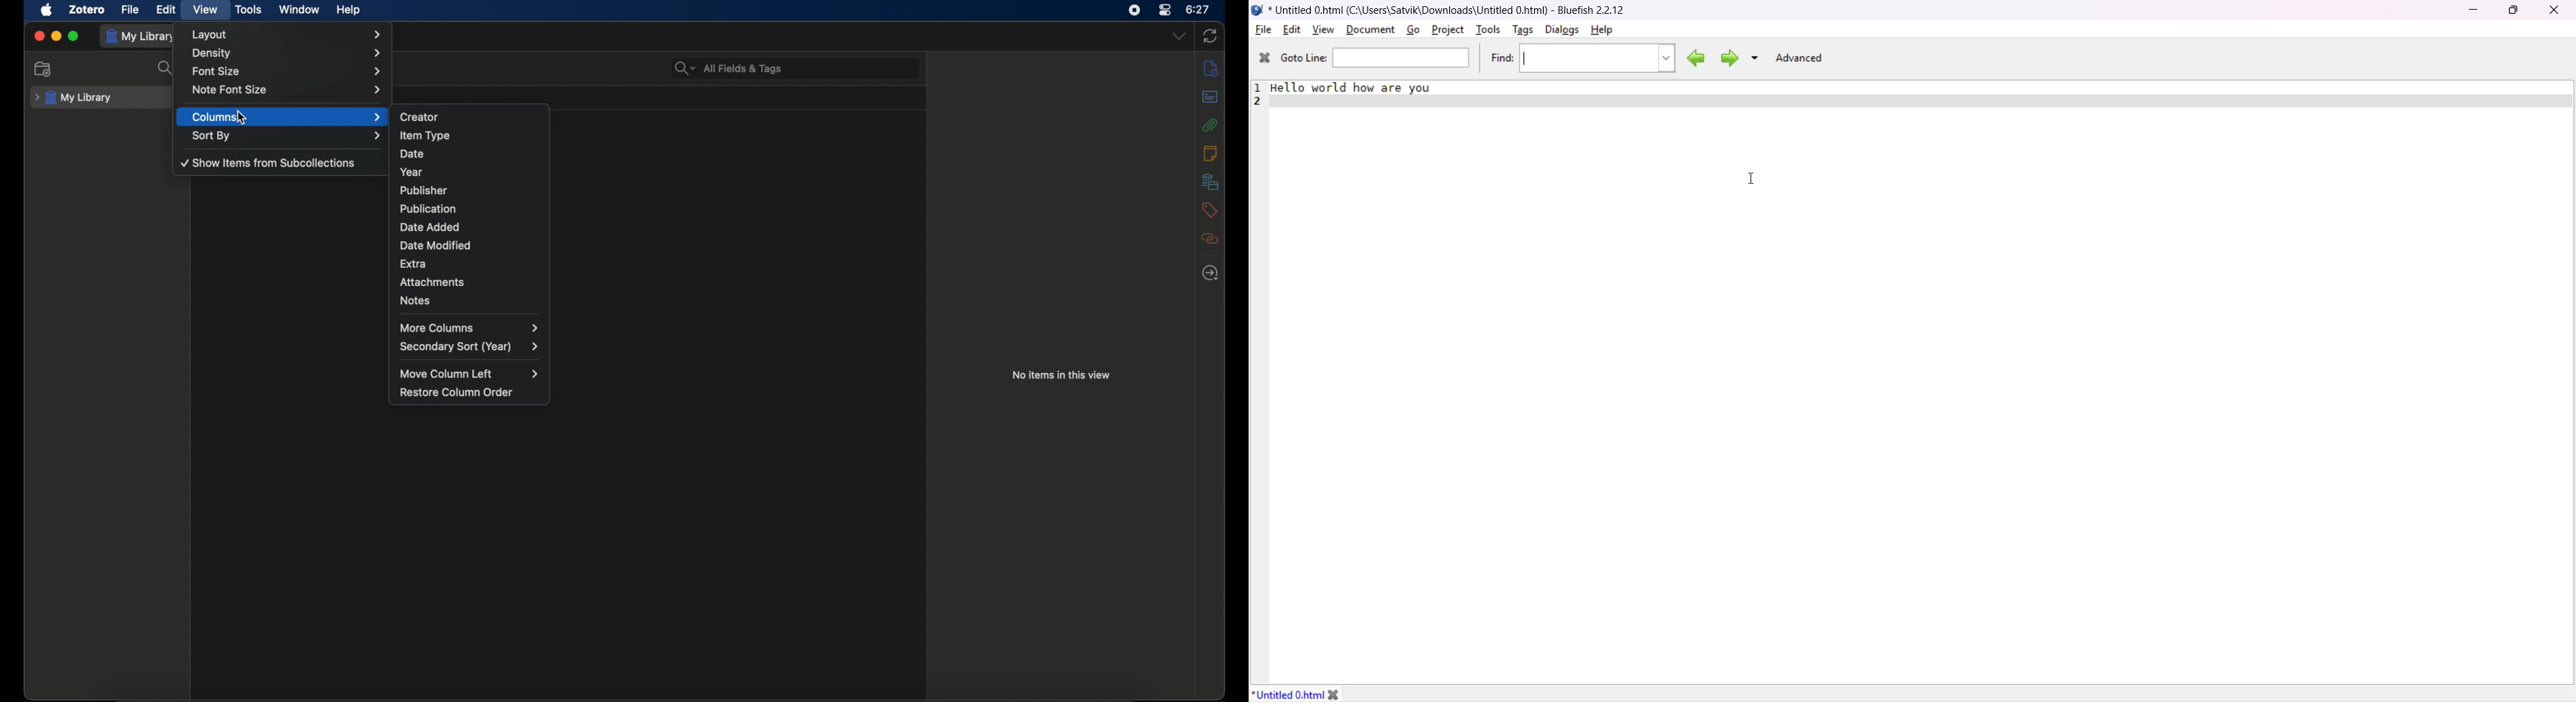  What do you see at coordinates (1179, 36) in the screenshot?
I see `dropdown` at bounding box center [1179, 36].